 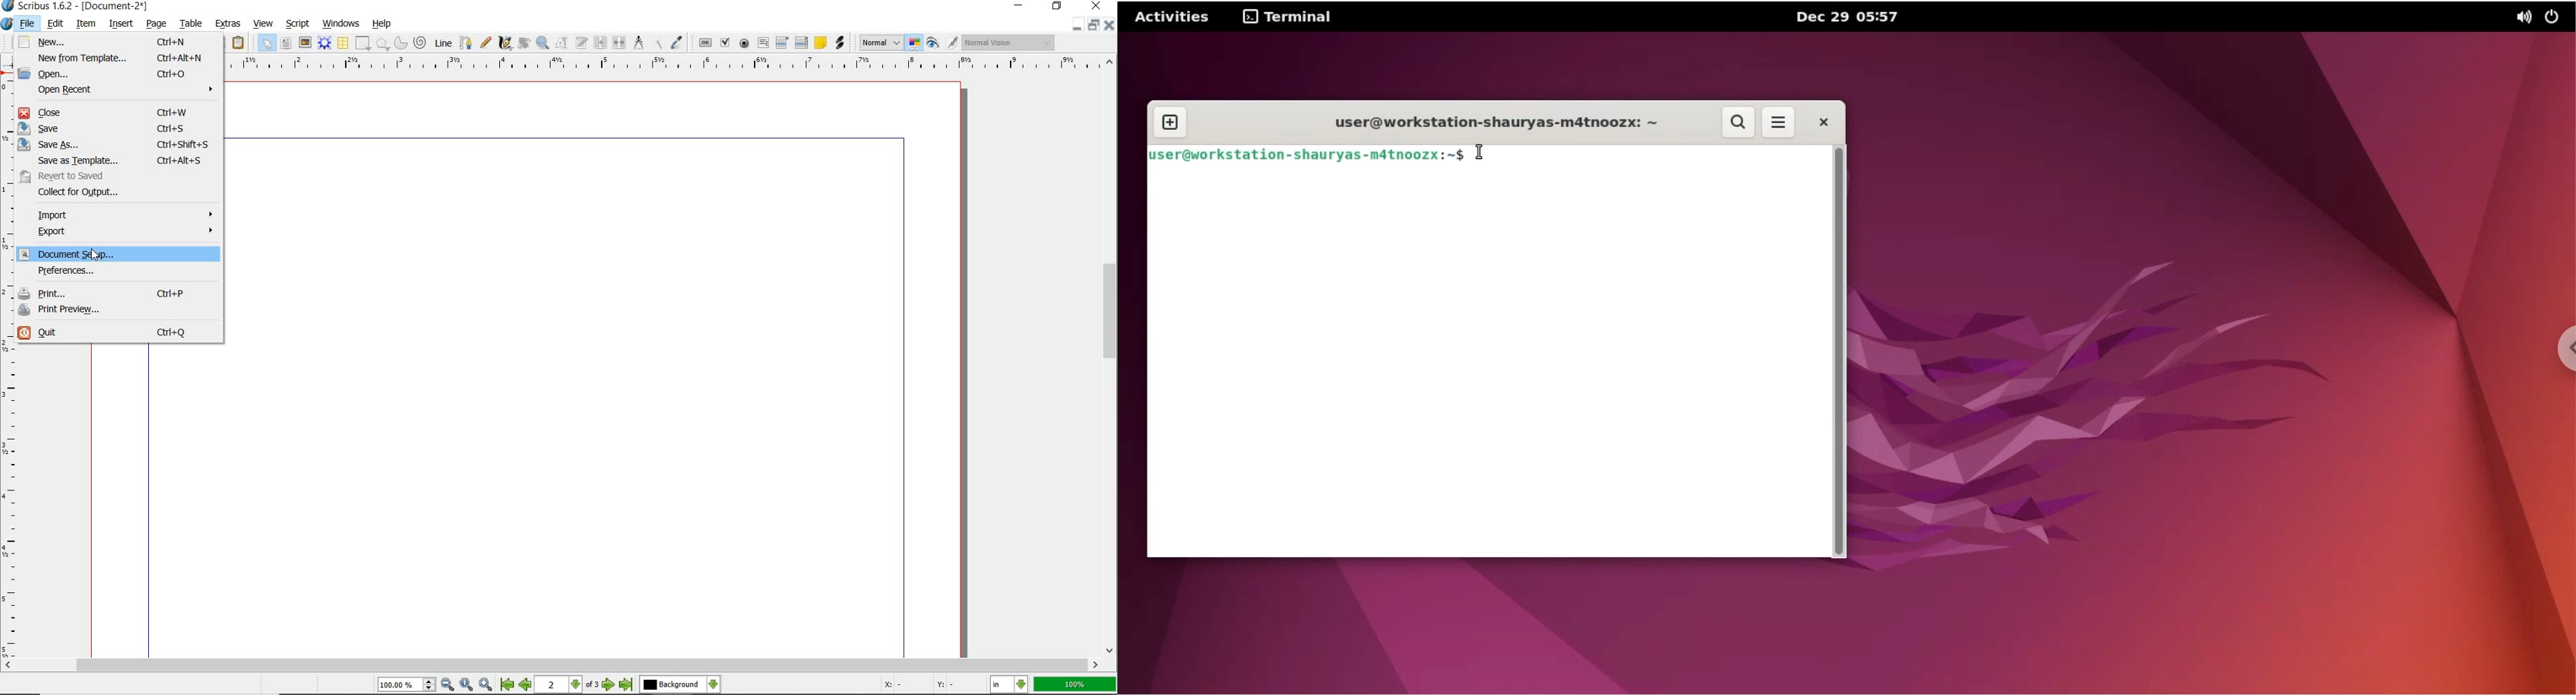 I want to click on edit contents of frame, so click(x=563, y=43).